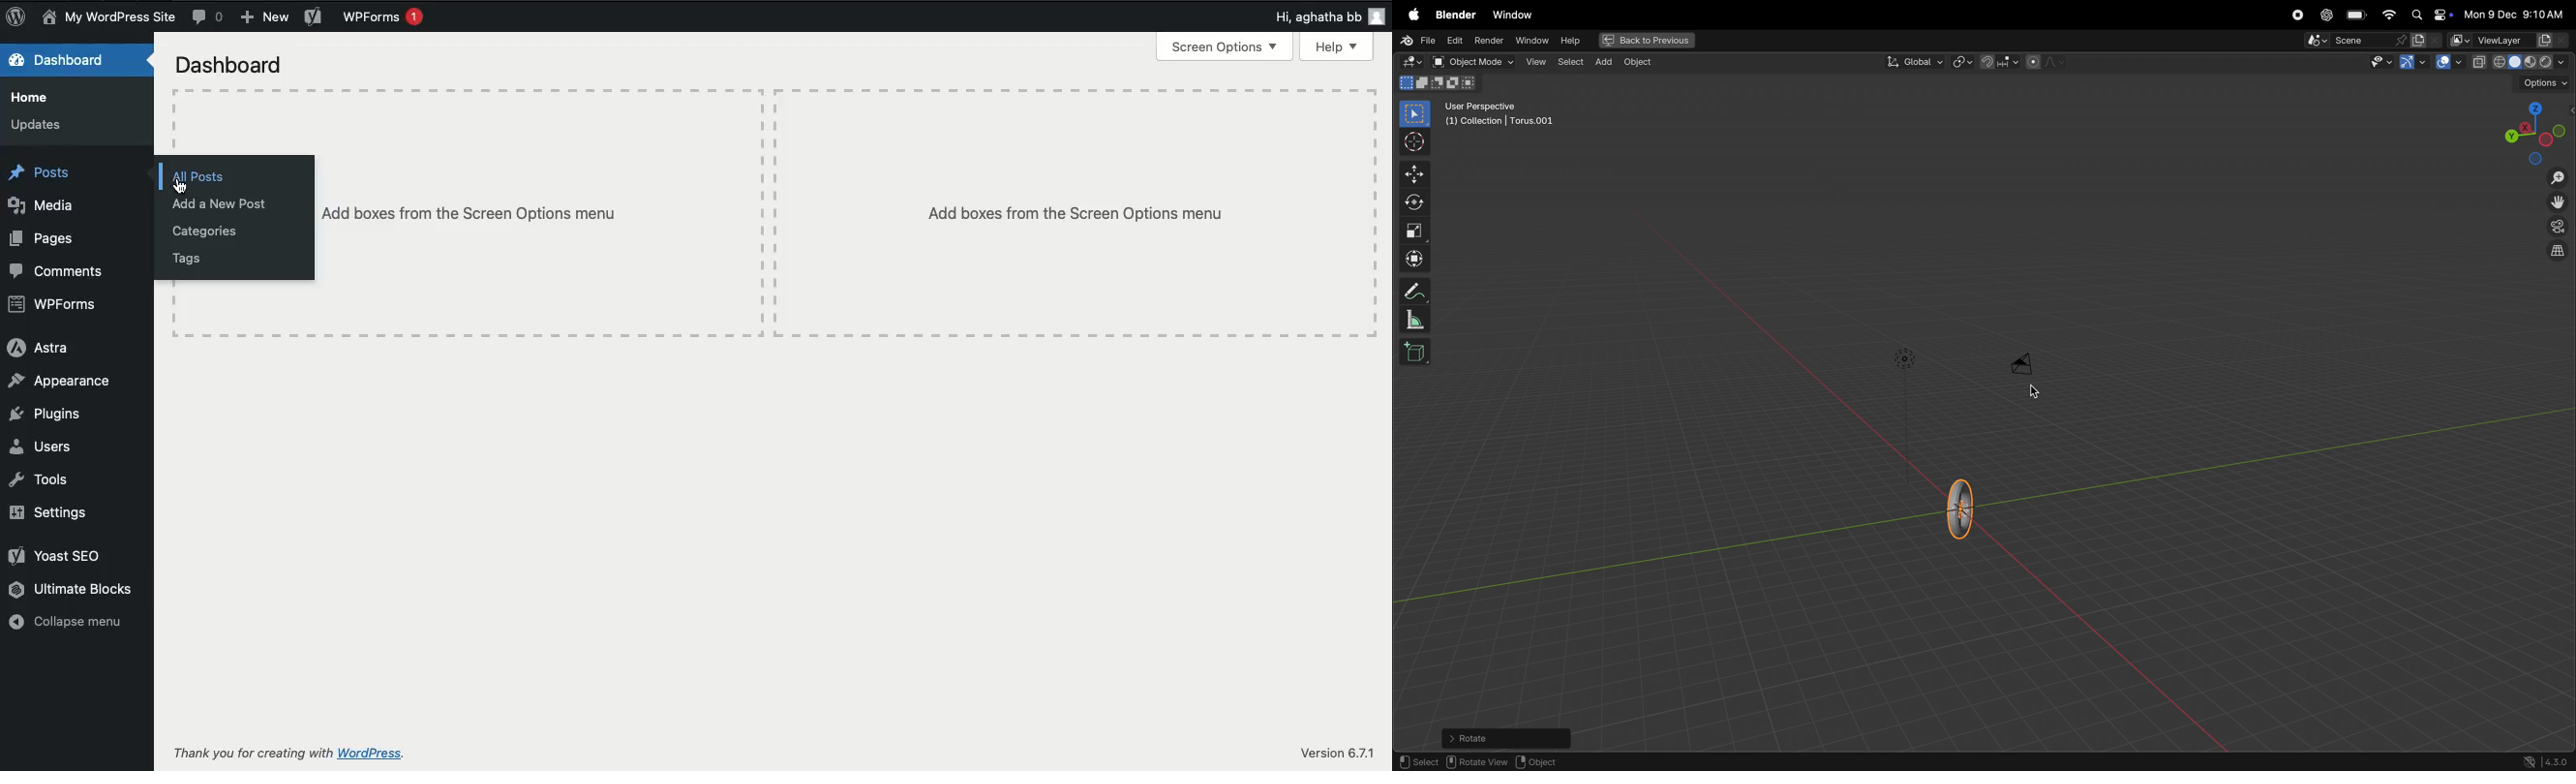  I want to click on view point, so click(2533, 131).